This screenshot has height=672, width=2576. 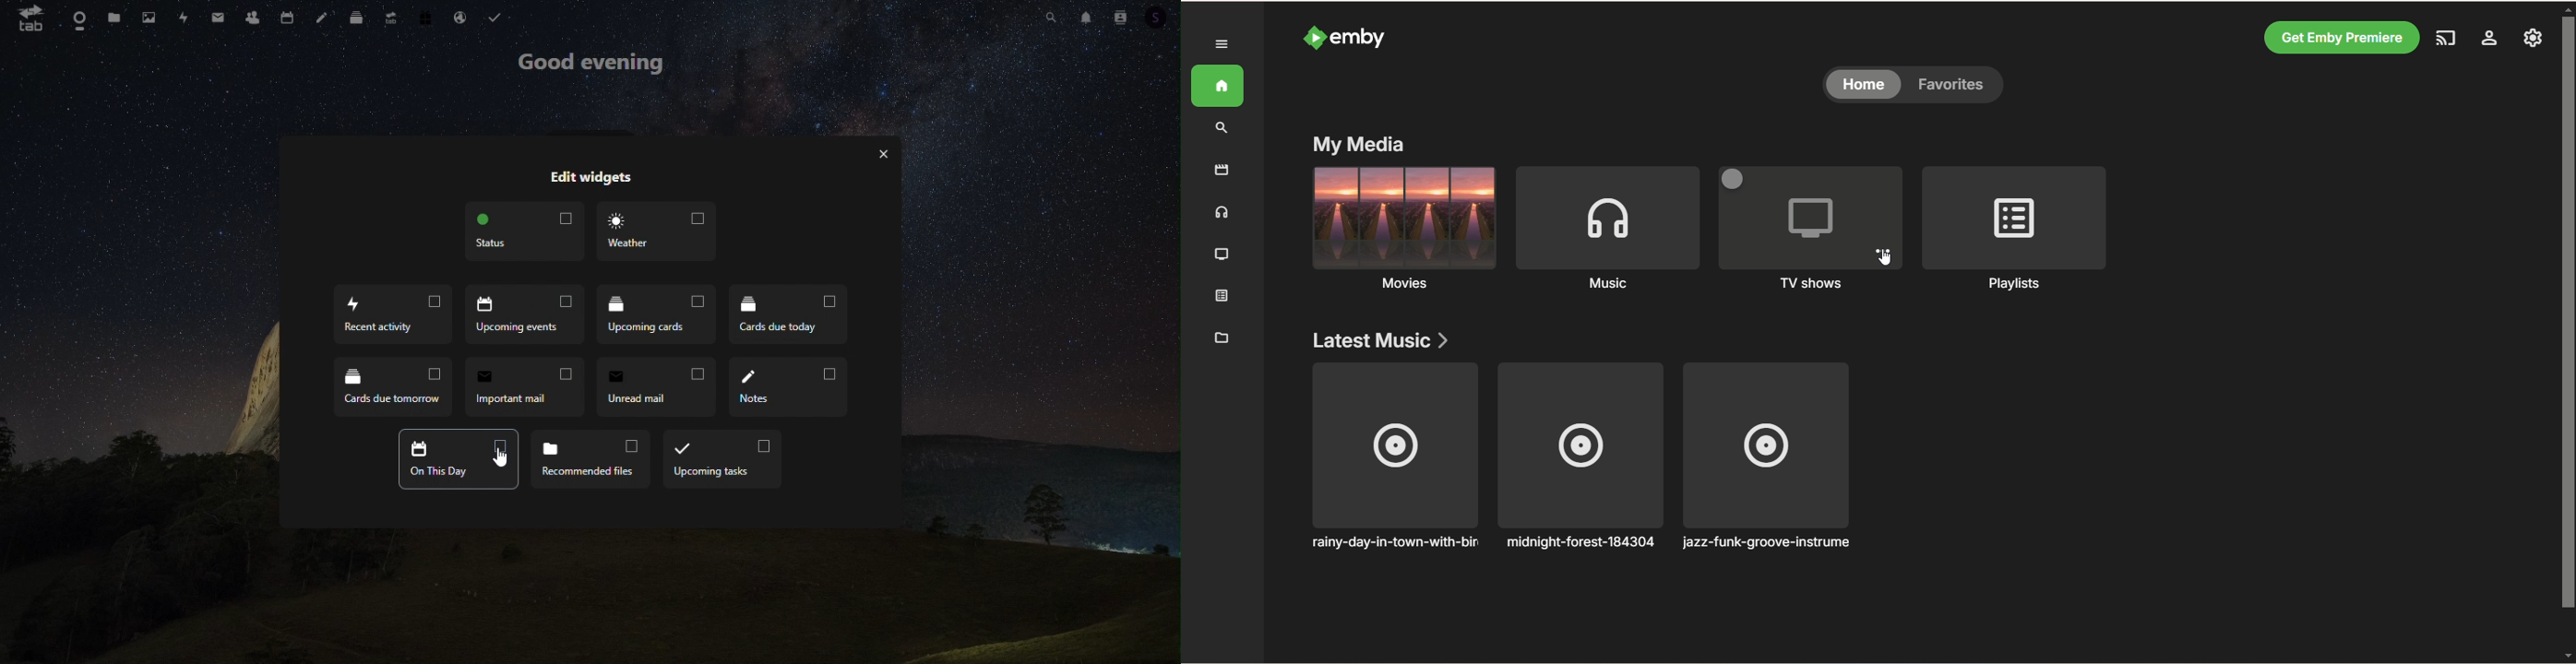 I want to click on deck, so click(x=360, y=18).